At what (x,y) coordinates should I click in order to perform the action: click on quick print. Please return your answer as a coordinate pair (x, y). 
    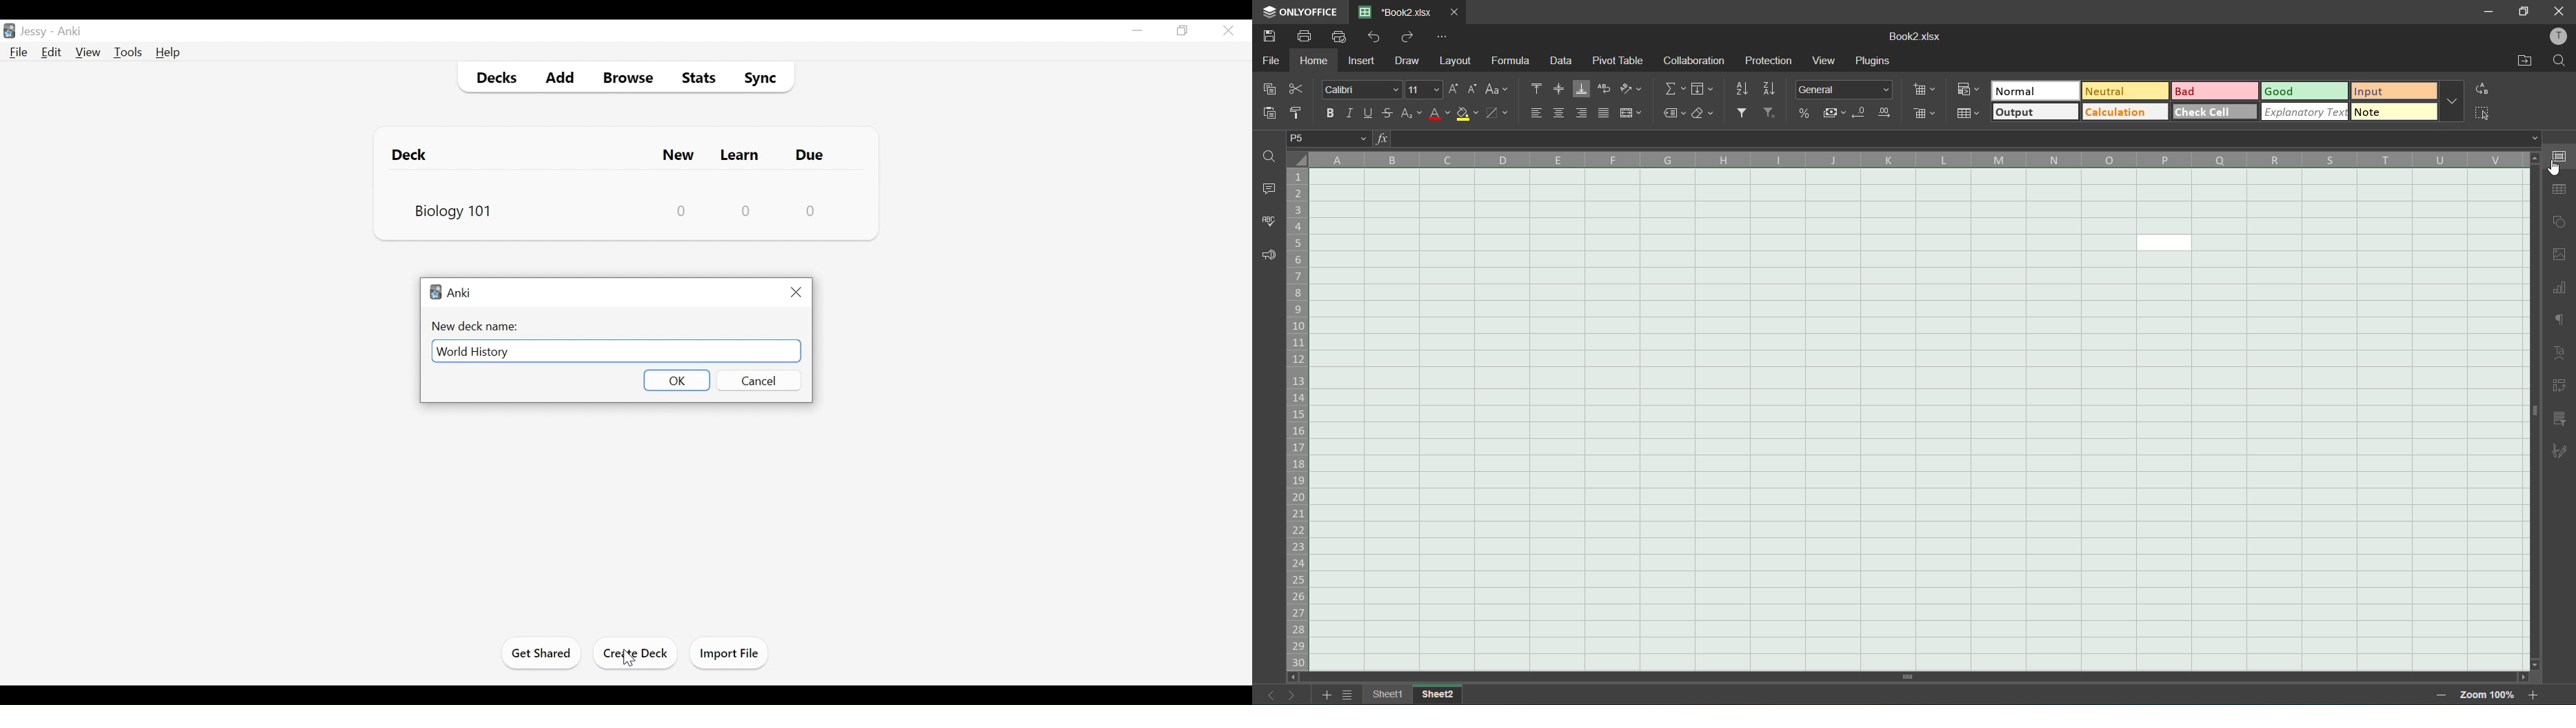
    Looking at the image, I should click on (1338, 38).